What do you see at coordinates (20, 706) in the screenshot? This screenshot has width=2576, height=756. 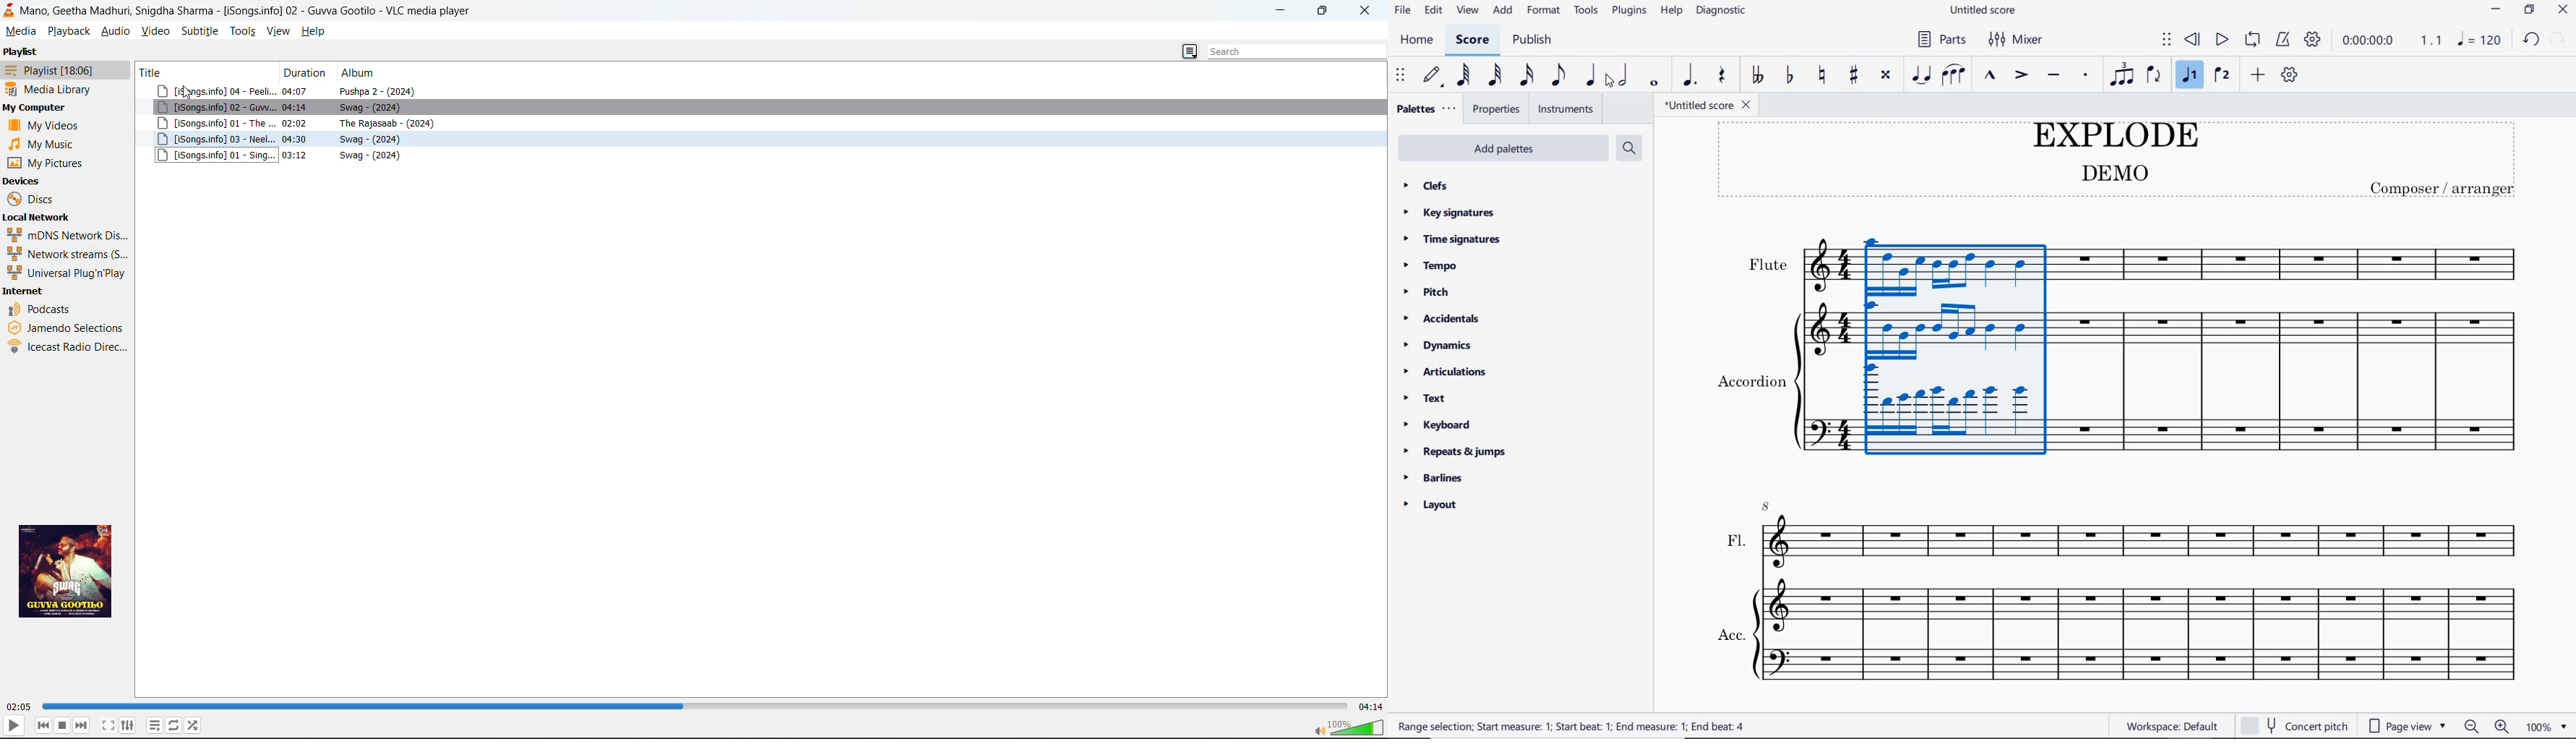 I see `run time` at bounding box center [20, 706].